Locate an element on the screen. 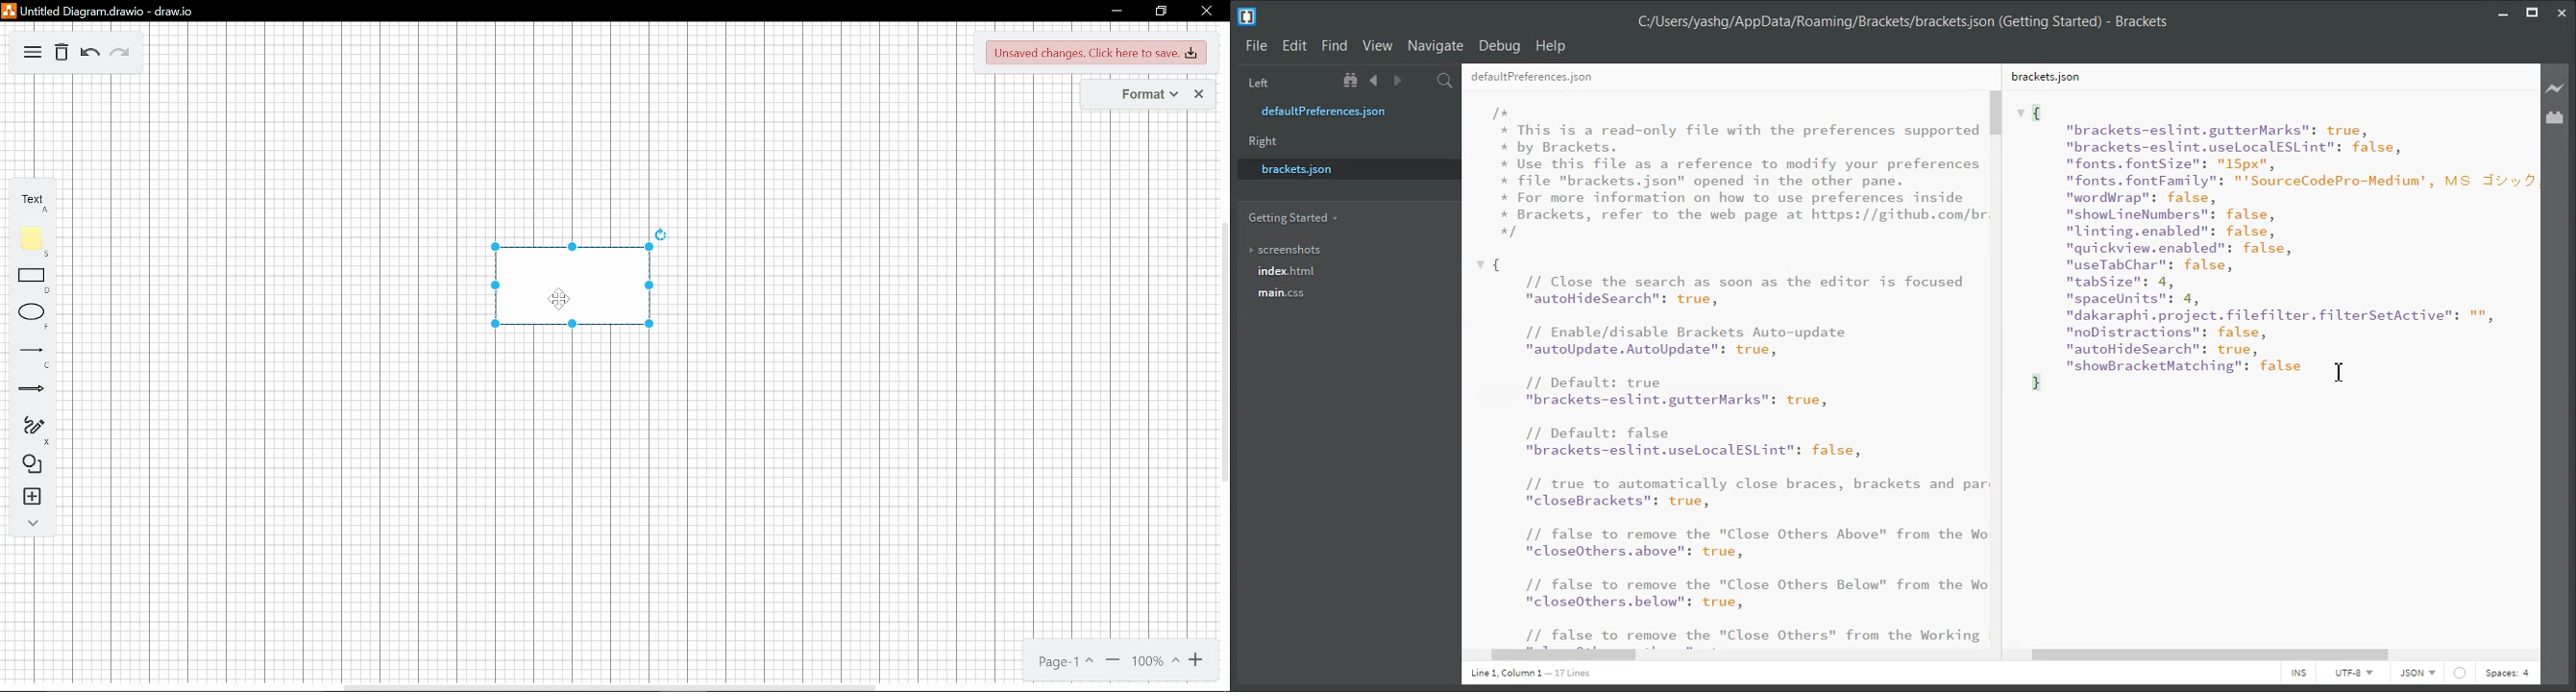 This screenshot has height=700, width=2576. Navigate Forward is located at coordinates (1397, 80).